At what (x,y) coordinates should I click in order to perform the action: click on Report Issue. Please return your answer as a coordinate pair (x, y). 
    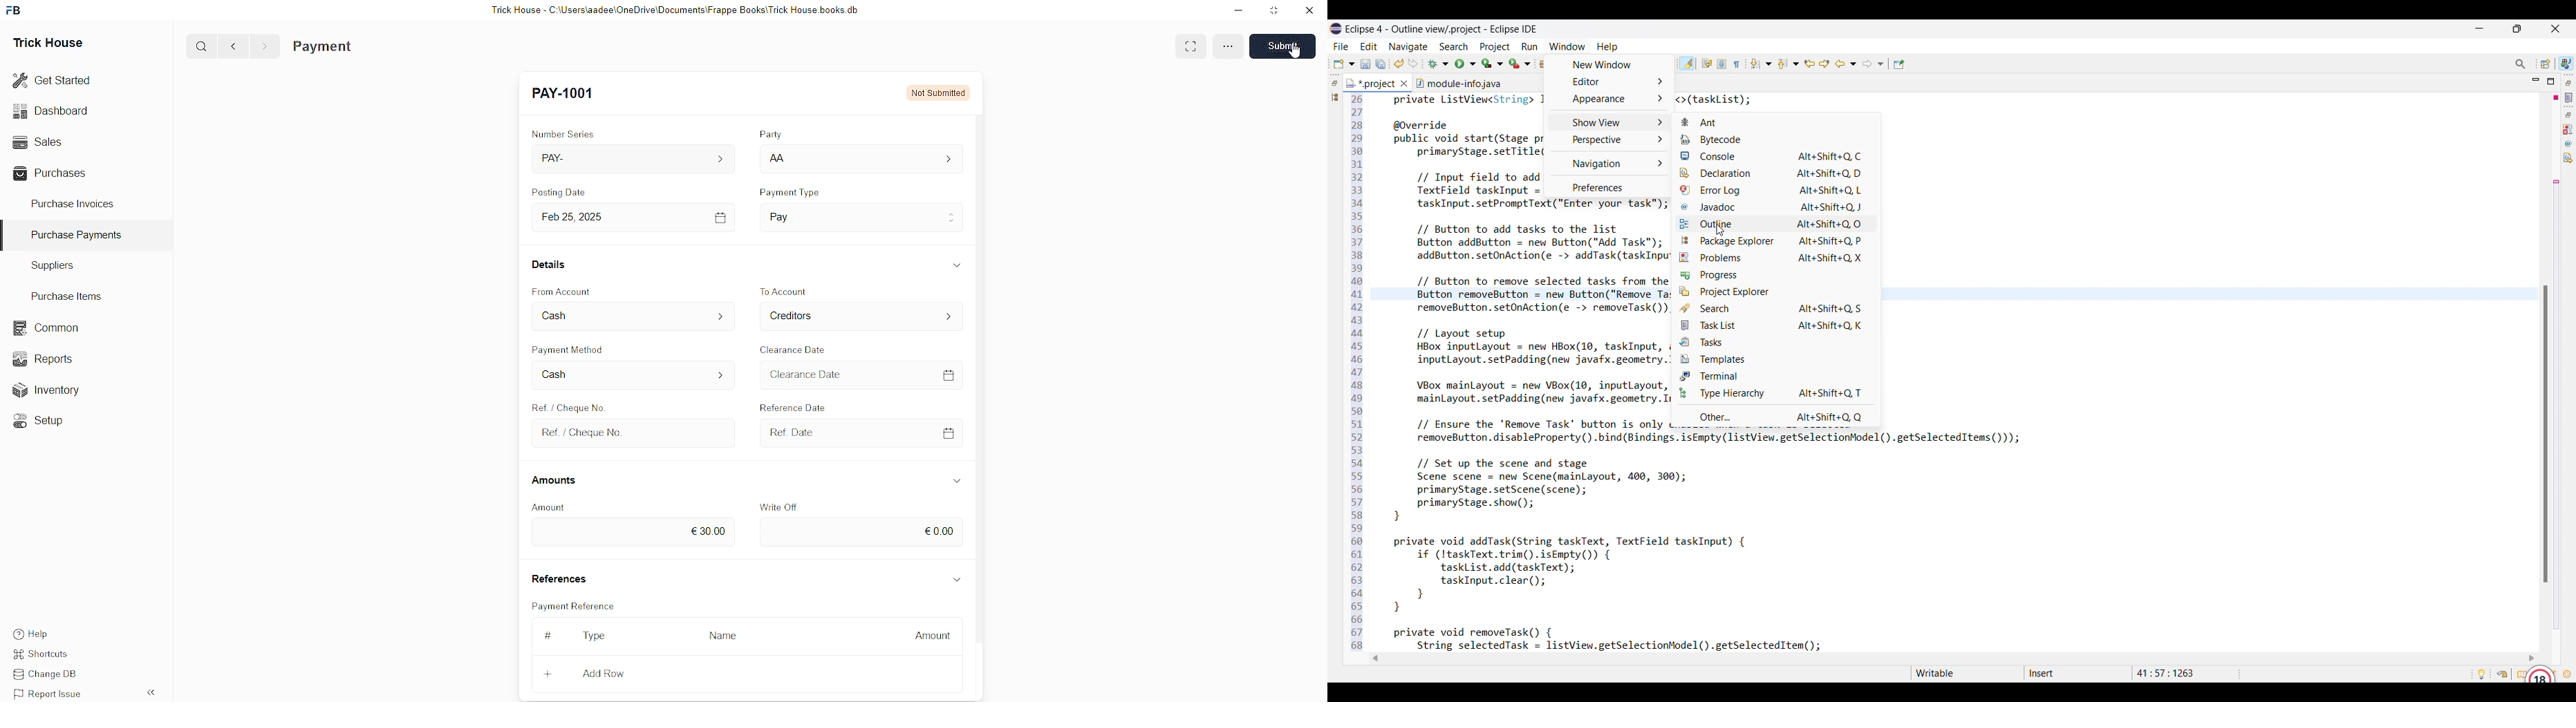
    Looking at the image, I should click on (52, 694).